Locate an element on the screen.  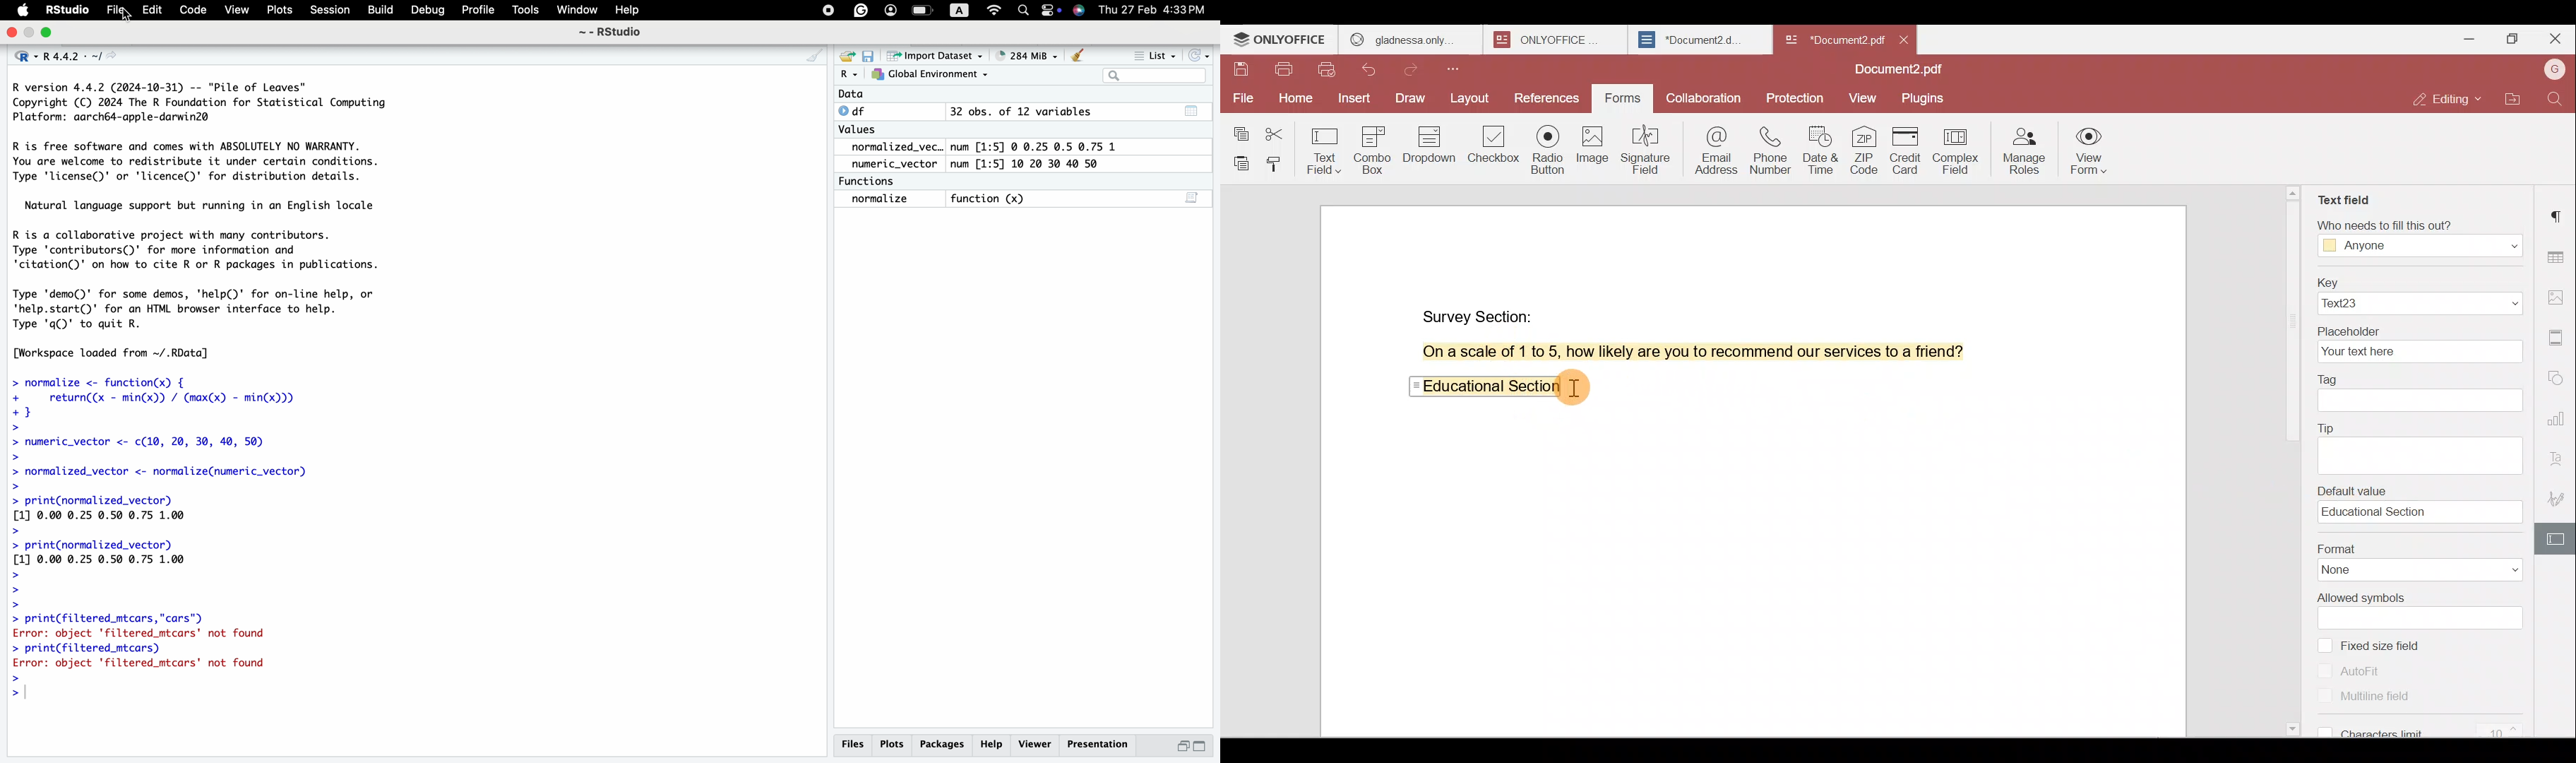
References is located at coordinates (1548, 100).